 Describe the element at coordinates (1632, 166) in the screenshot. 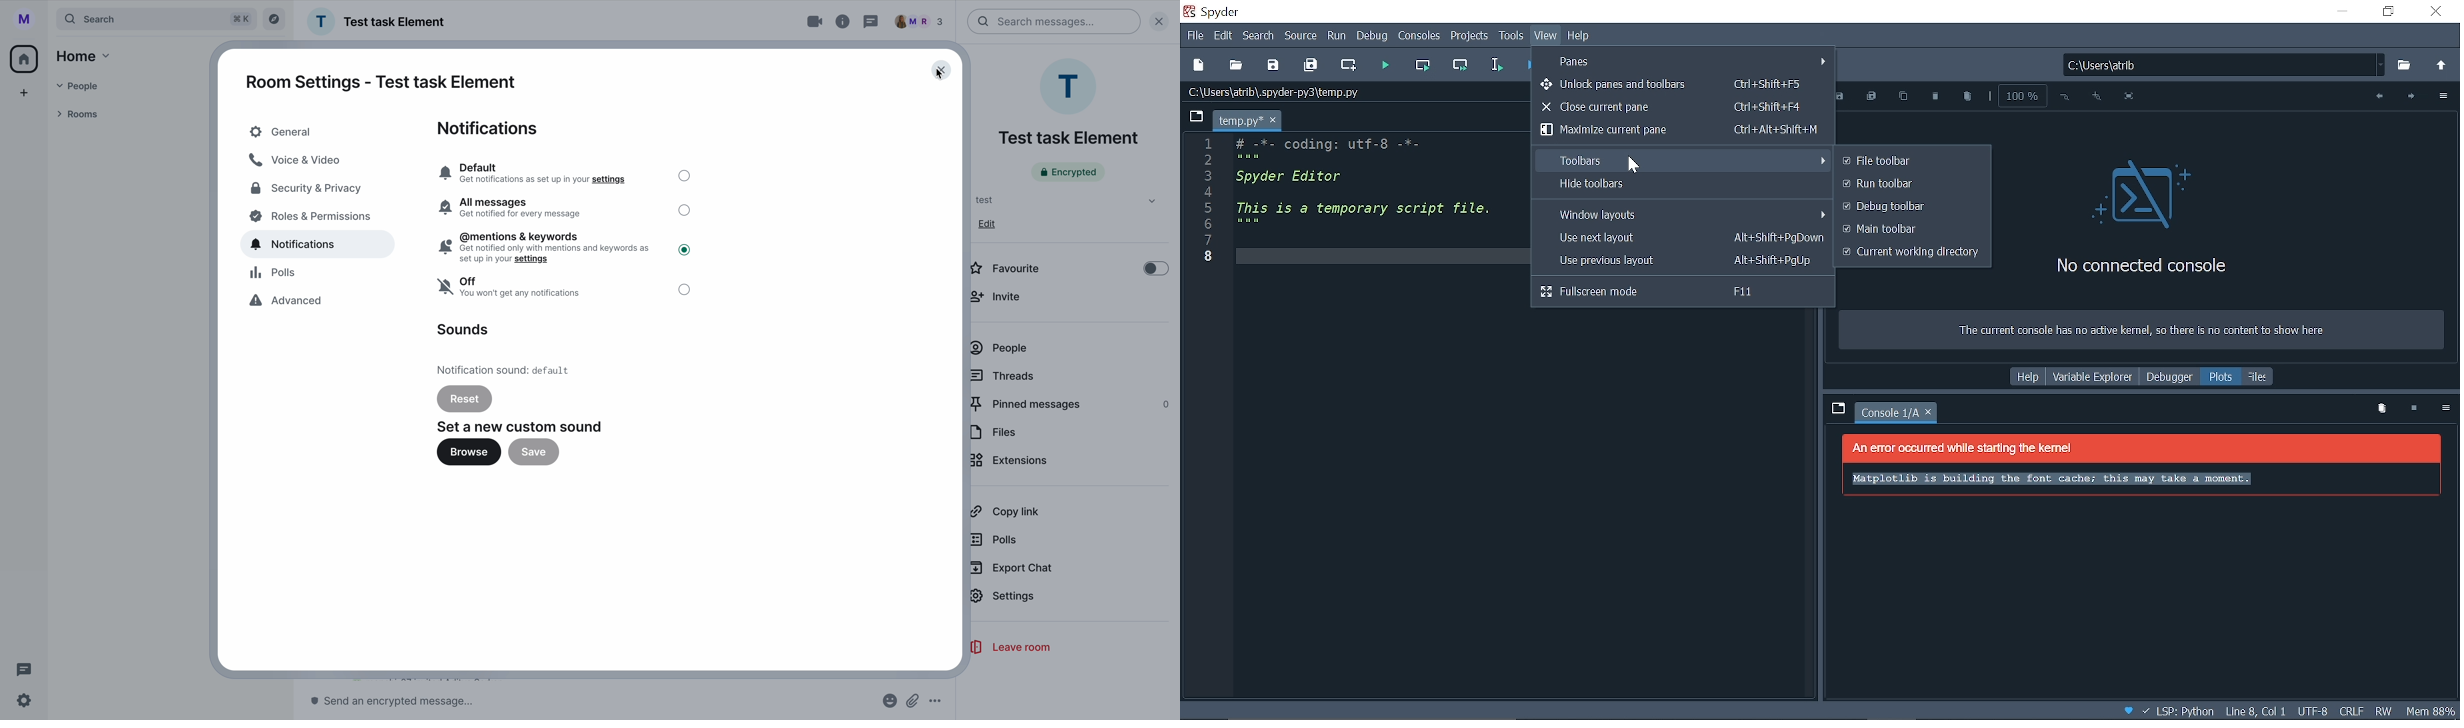

I see `Cursor` at that location.